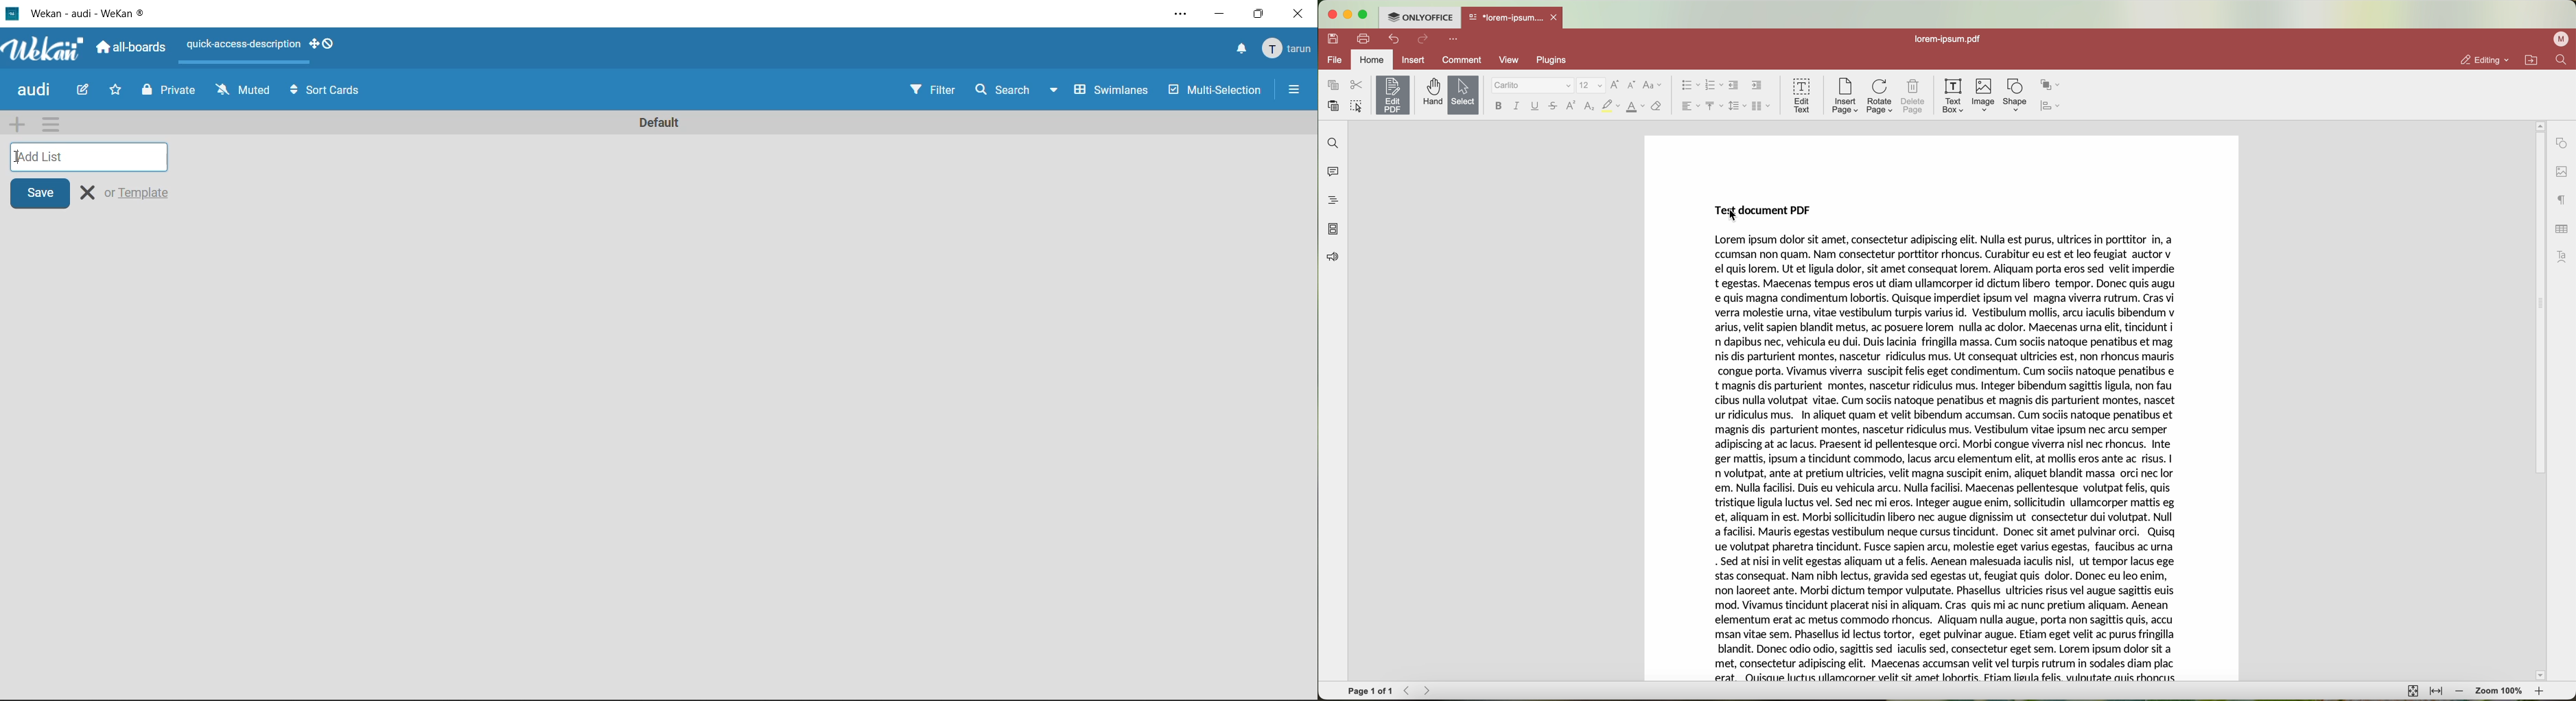 This screenshot has width=2576, height=728. Describe the element at coordinates (1413, 60) in the screenshot. I see `Insert` at that location.